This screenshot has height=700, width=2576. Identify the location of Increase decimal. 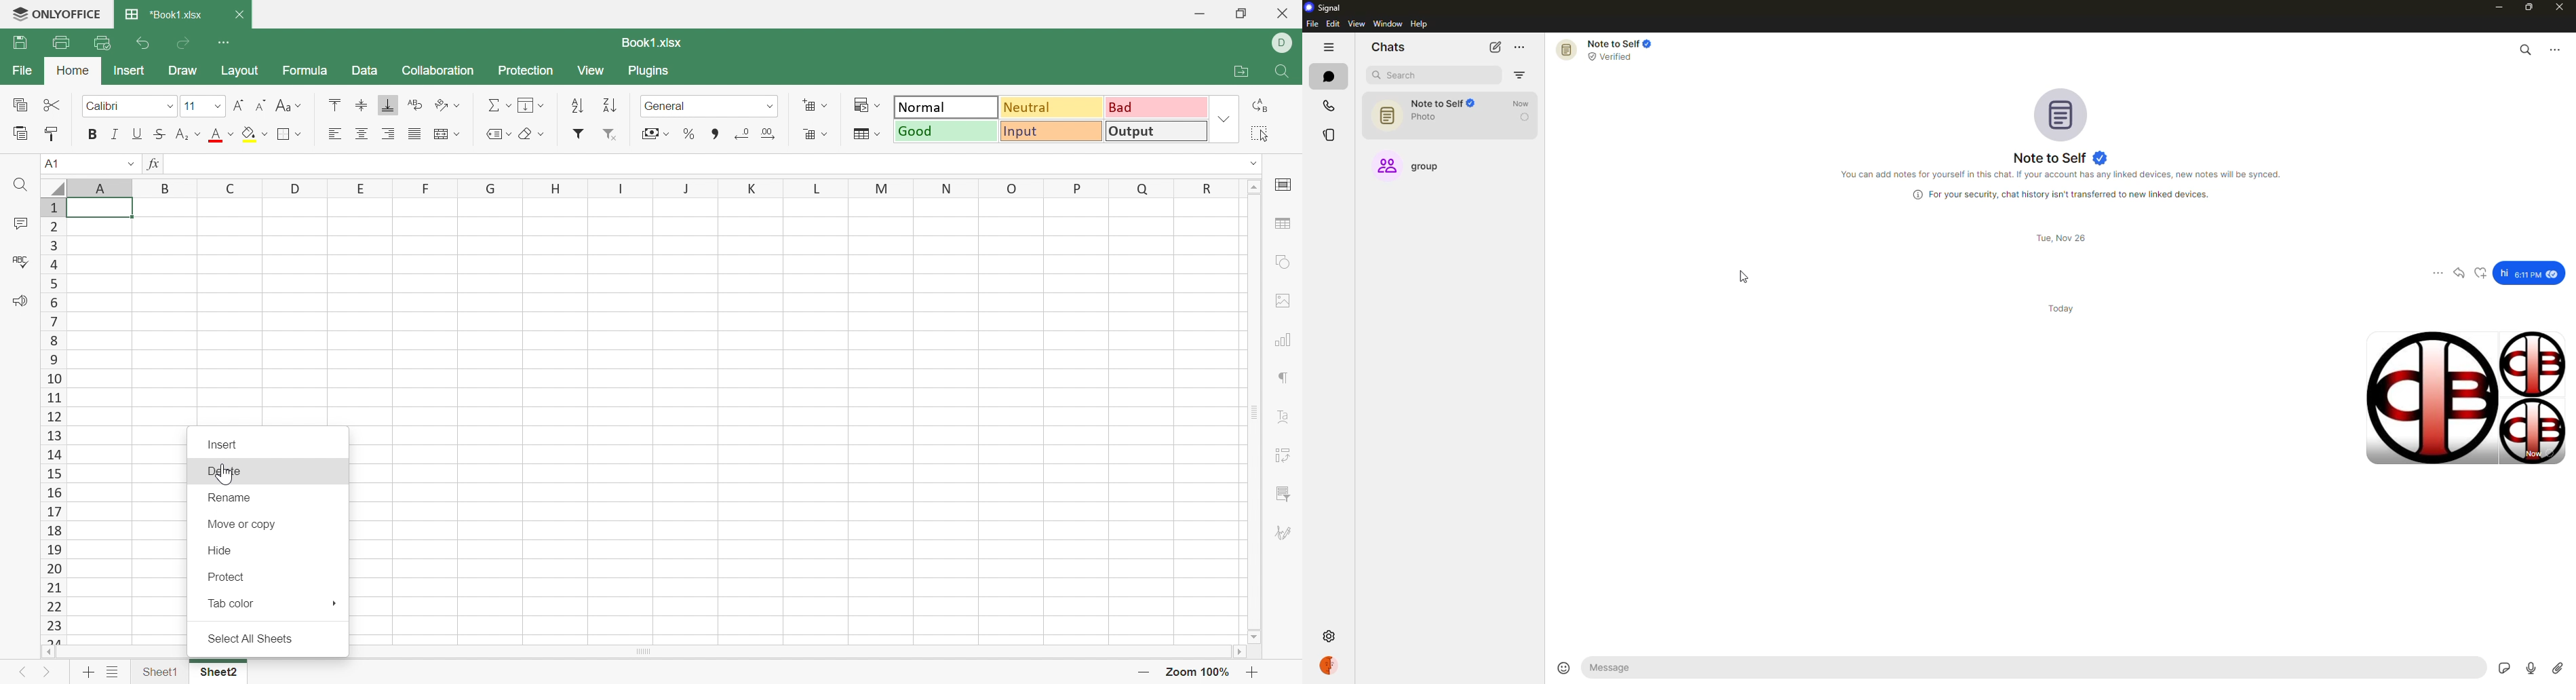
(769, 135).